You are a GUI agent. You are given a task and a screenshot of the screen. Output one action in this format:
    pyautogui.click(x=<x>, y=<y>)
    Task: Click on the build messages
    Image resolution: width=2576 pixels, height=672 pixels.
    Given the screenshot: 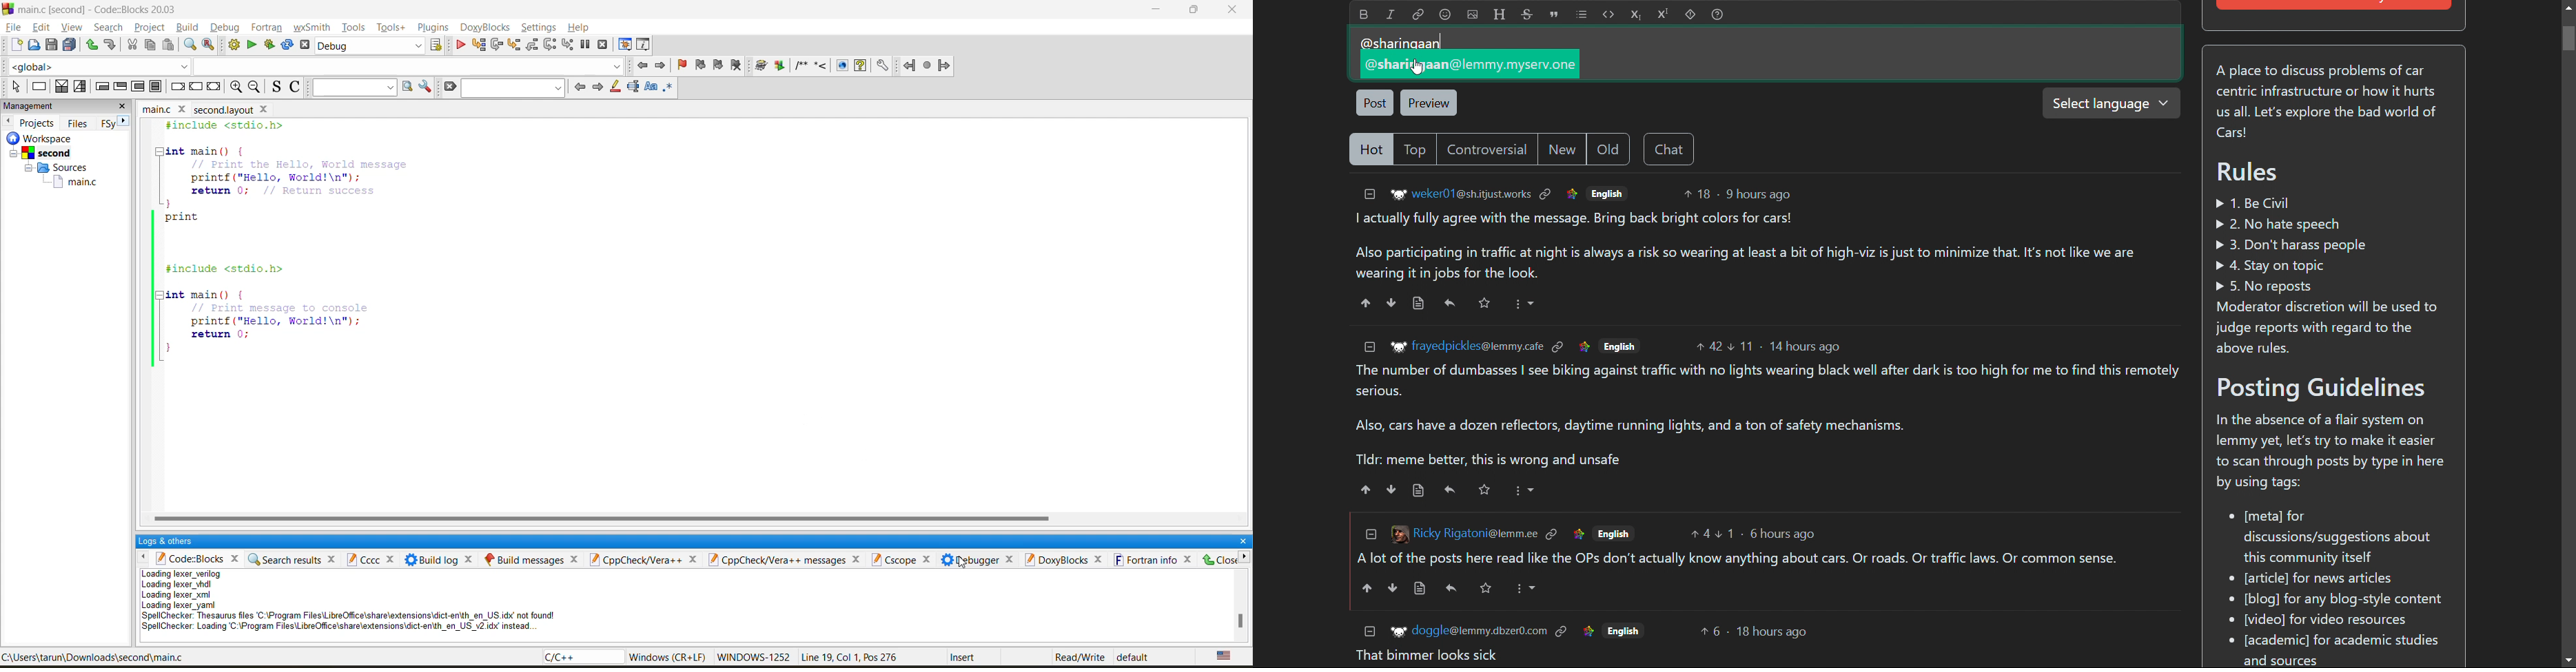 What is the action you would take?
    pyautogui.click(x=535, y=558)
    